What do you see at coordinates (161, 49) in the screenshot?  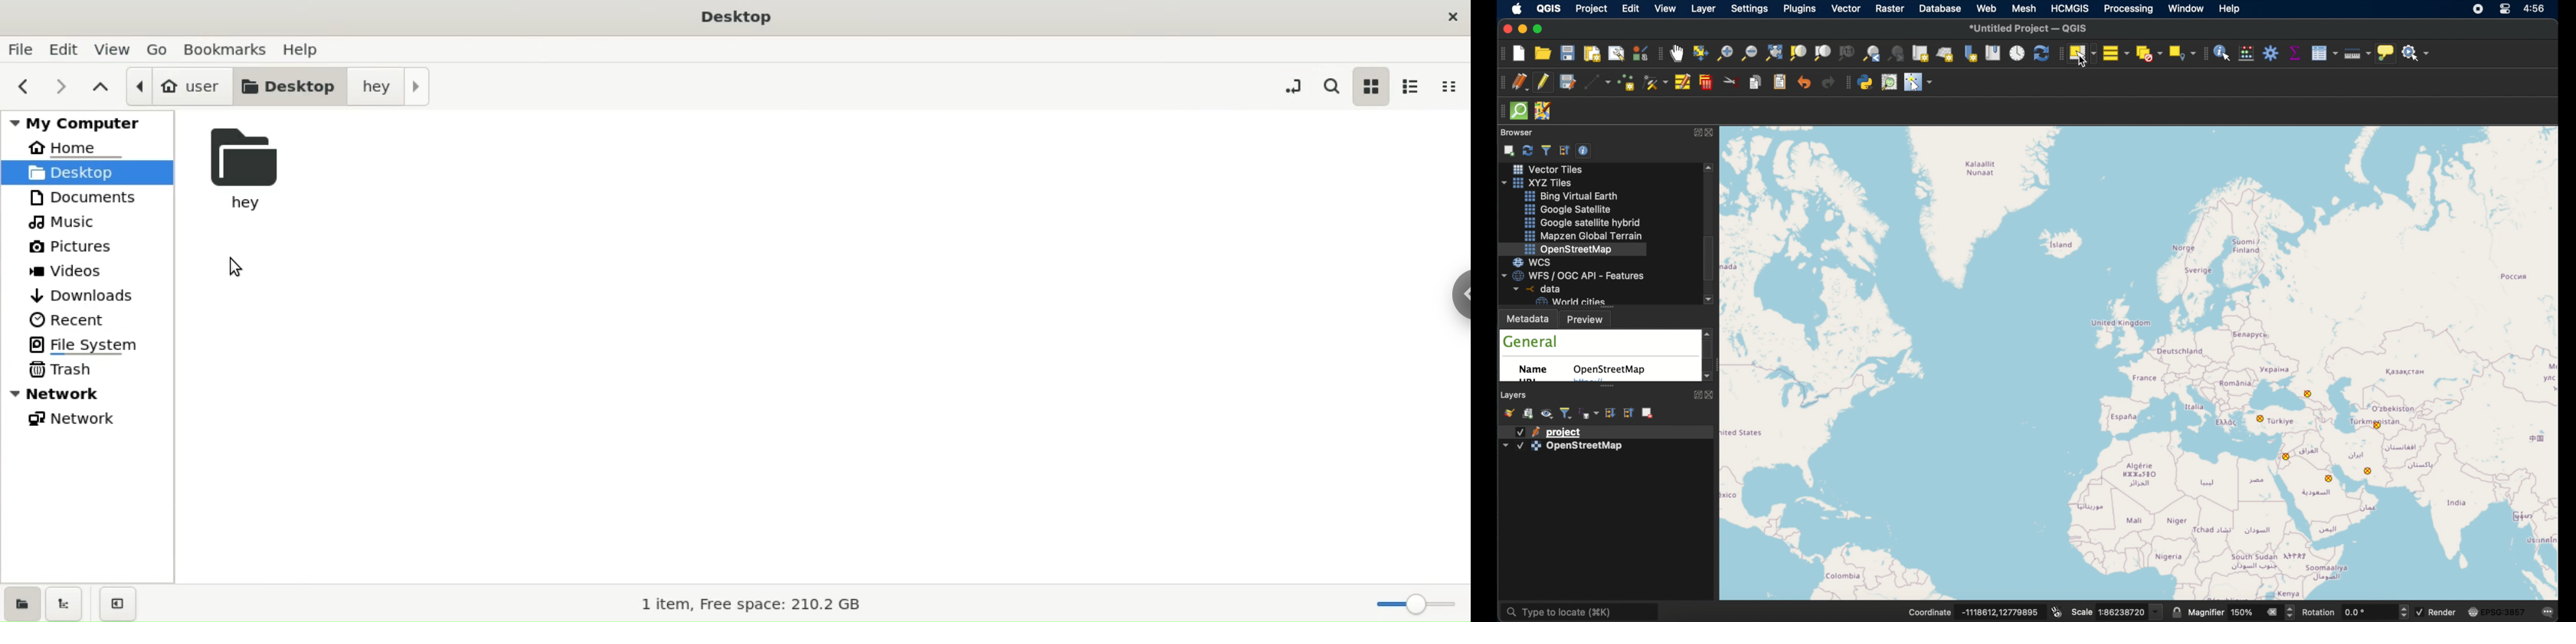 I see `go` at bounding box center [161, 49].